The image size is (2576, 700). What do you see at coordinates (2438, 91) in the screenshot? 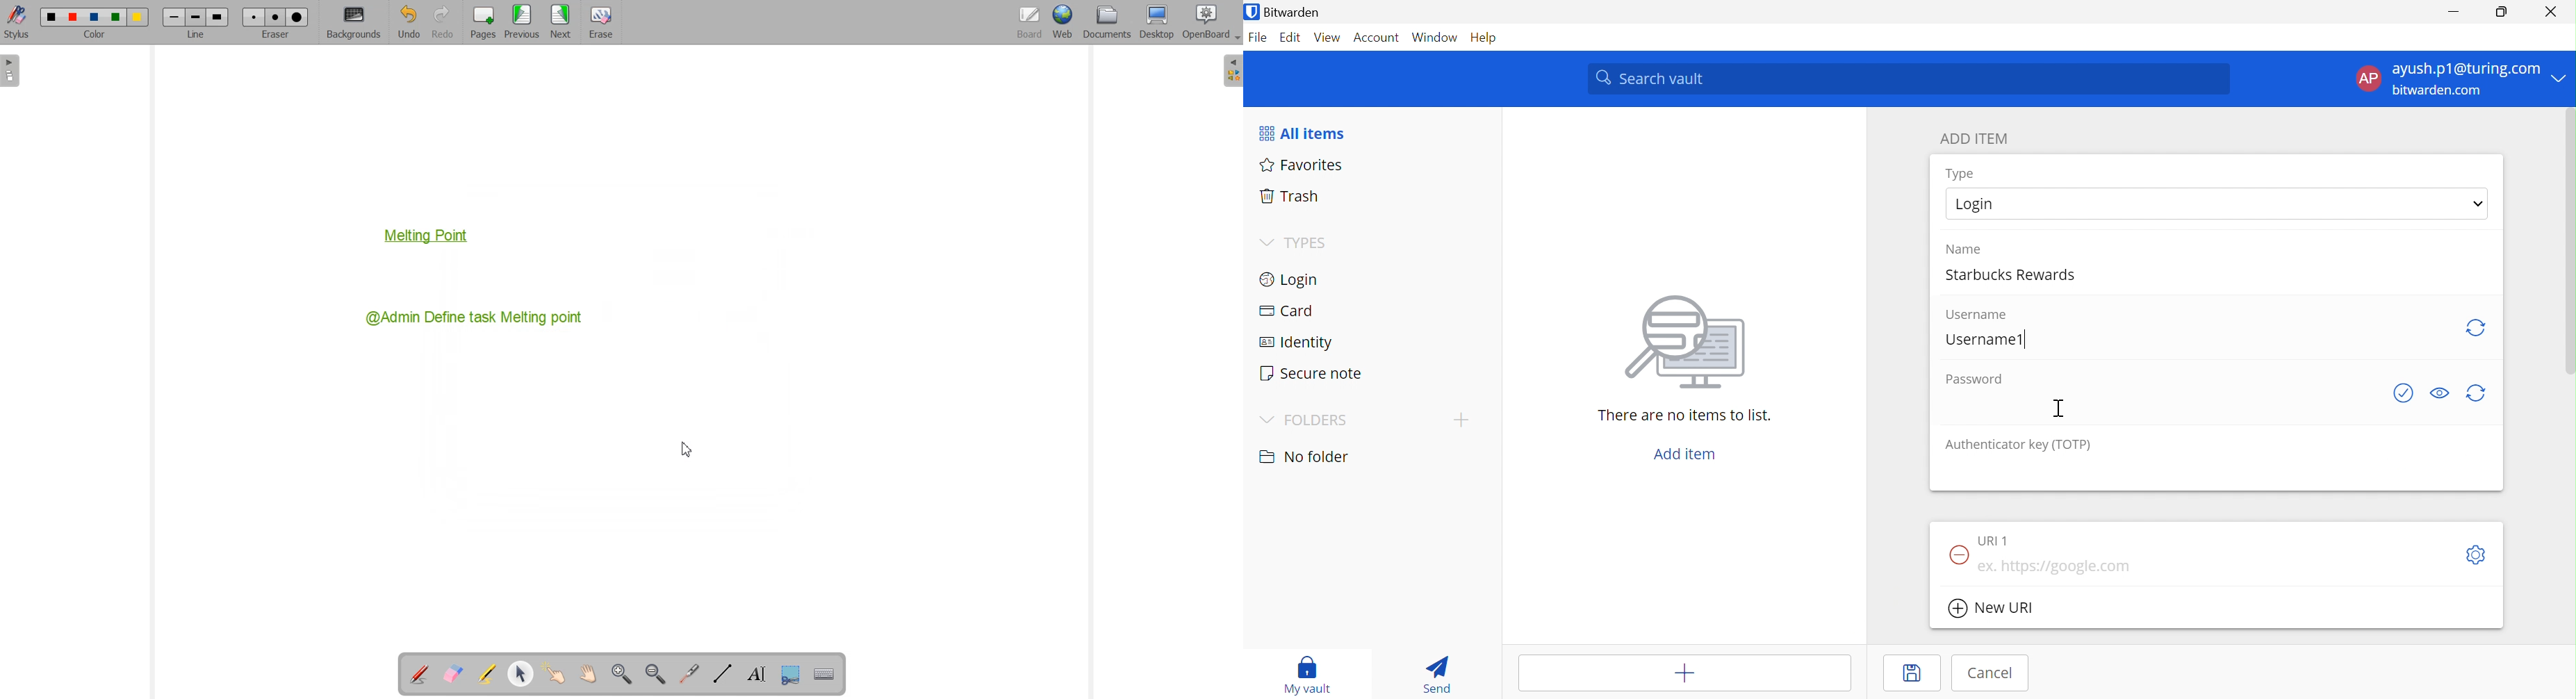
I see `bitwarden.com` at bounding box center [2438, 91].